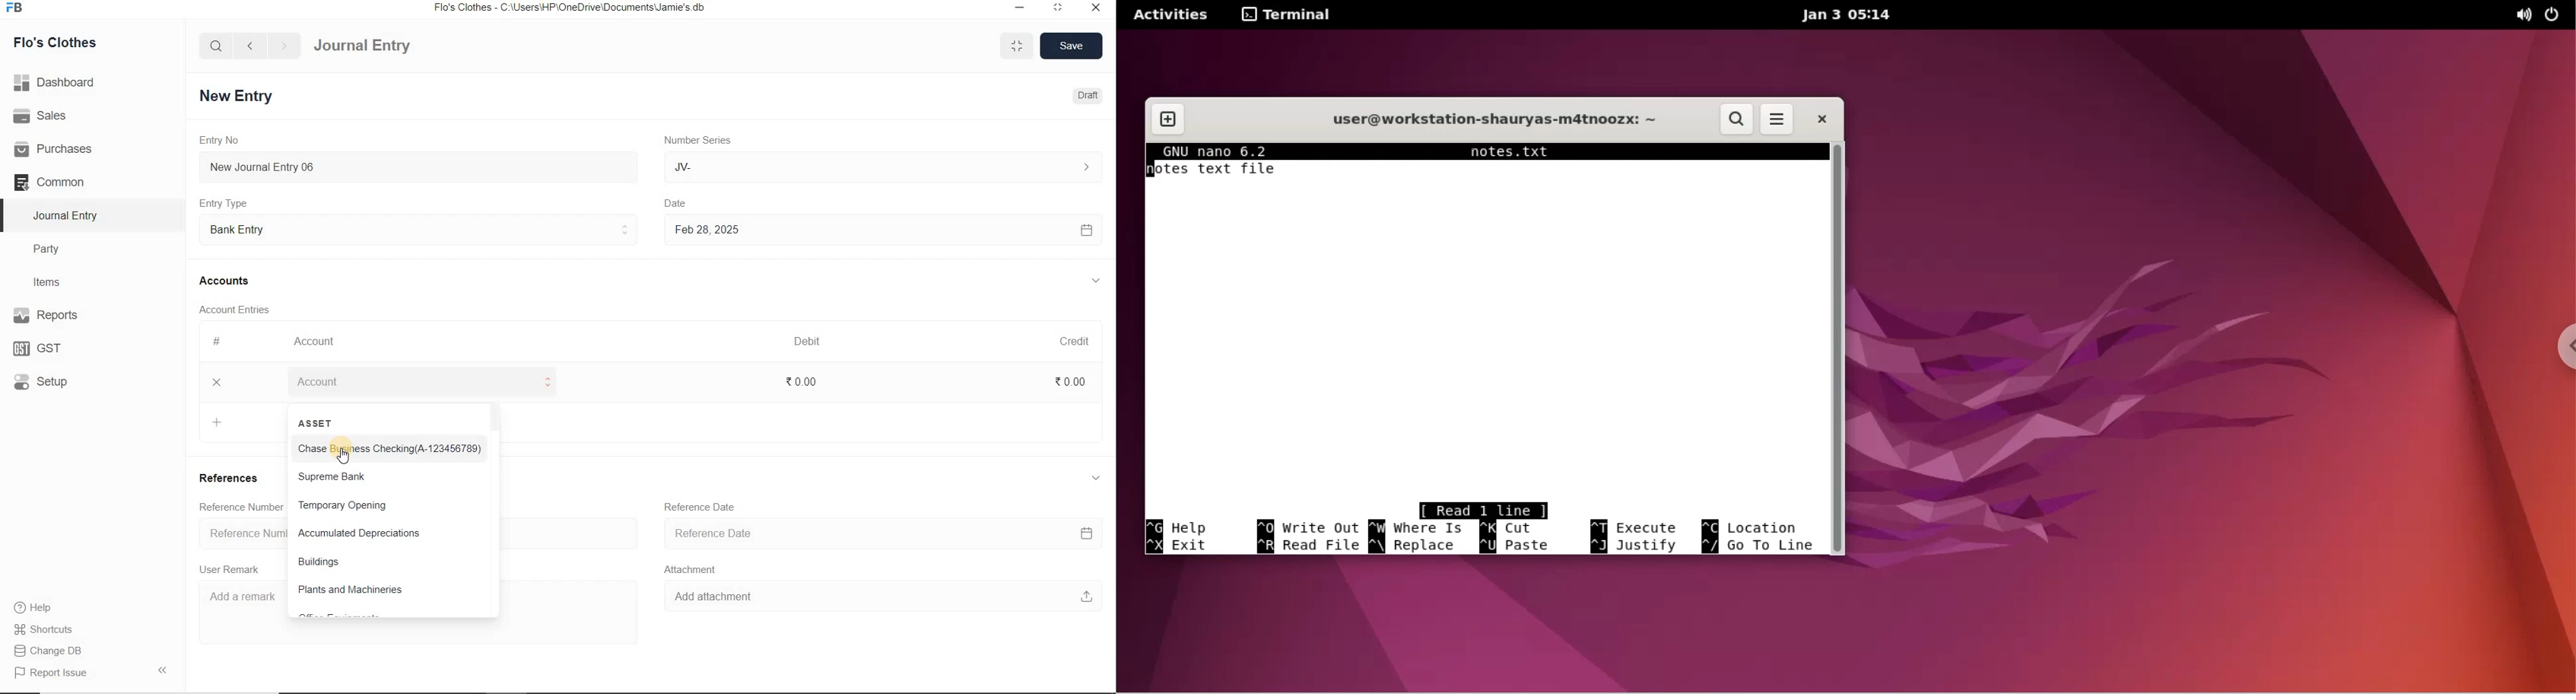 The width and height of the screenshot is (2576, 700). Describe the element at coordinates (1171, 14) in the screenshot. I see `Activities` at that location.